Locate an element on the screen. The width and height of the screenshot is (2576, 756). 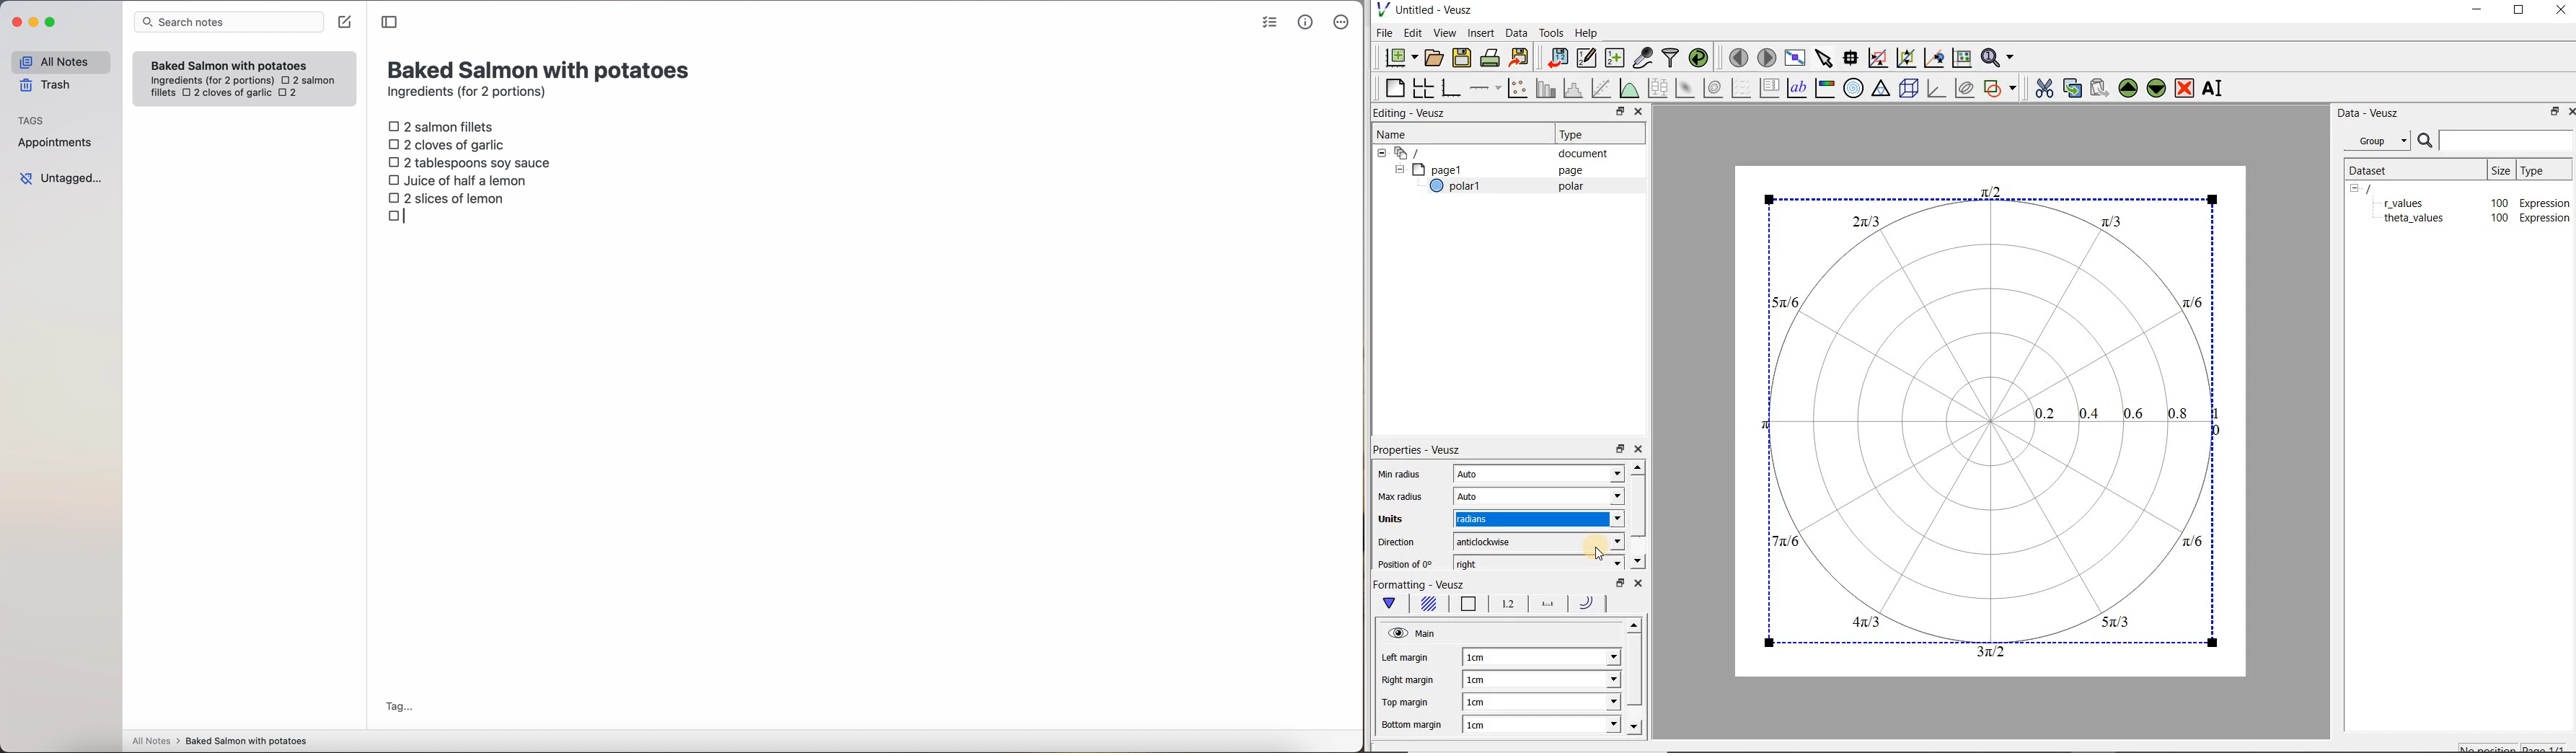
page1/1 is located at coordinates (2549, 747).